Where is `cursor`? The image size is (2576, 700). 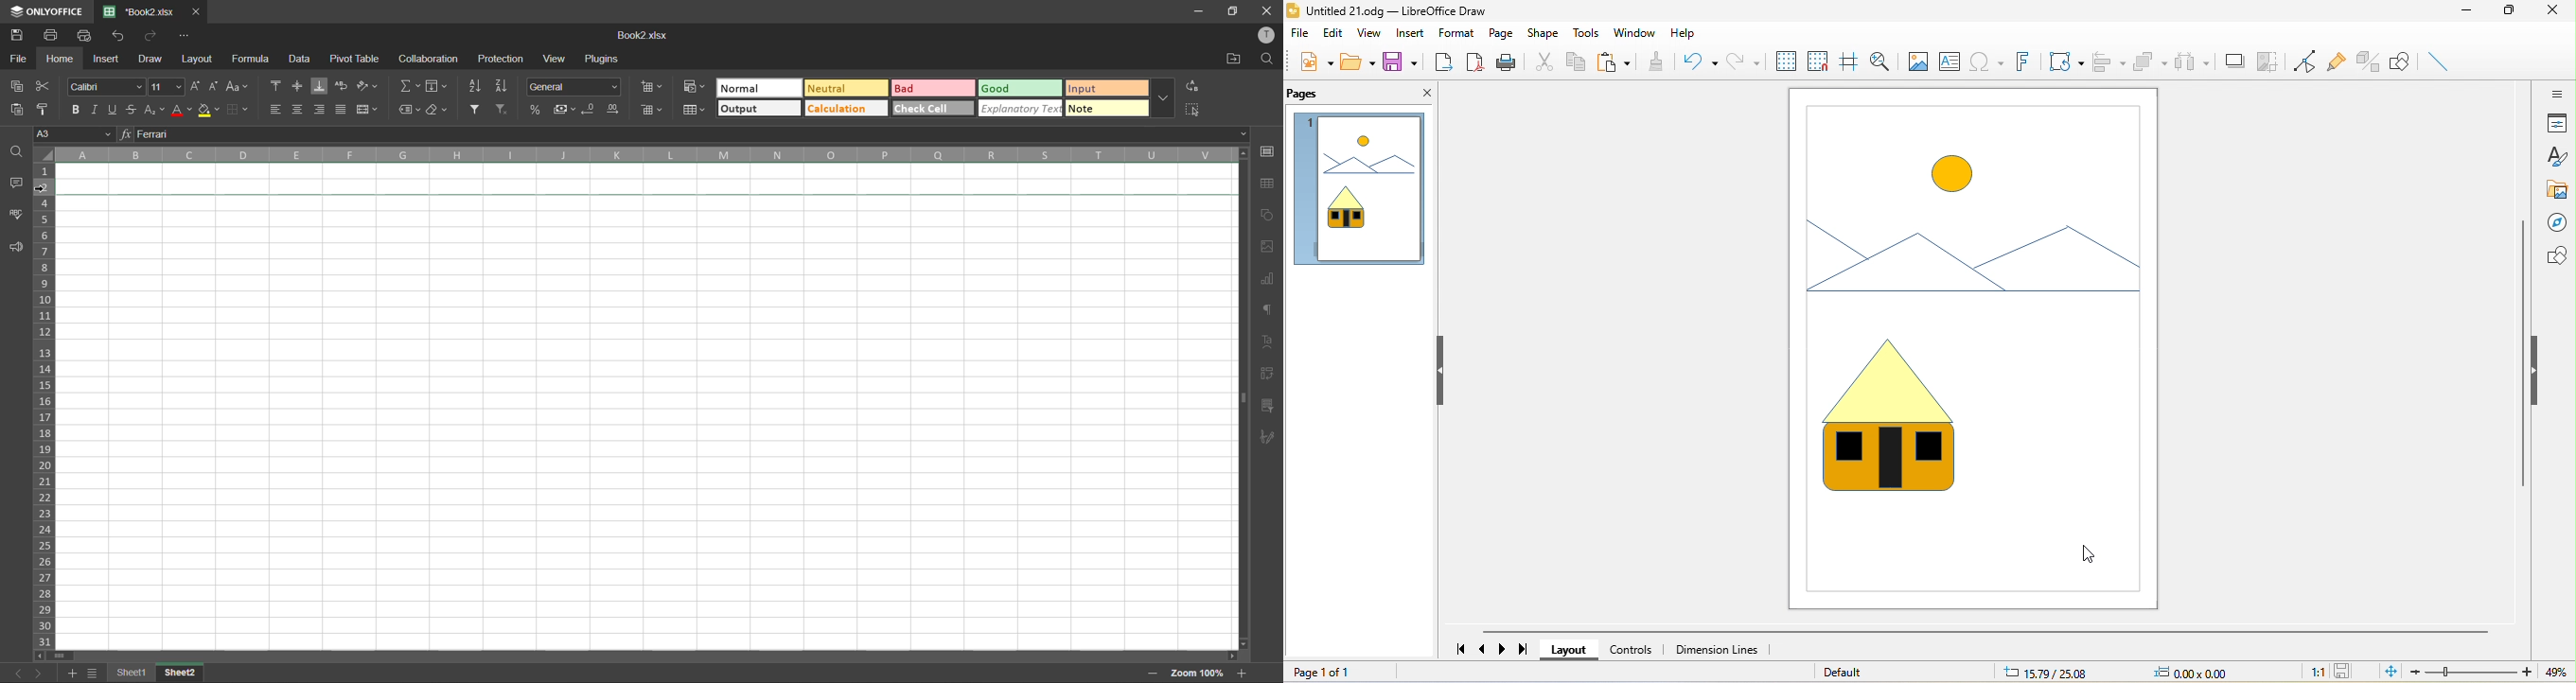
cursor is located at coordinates (47, 190).